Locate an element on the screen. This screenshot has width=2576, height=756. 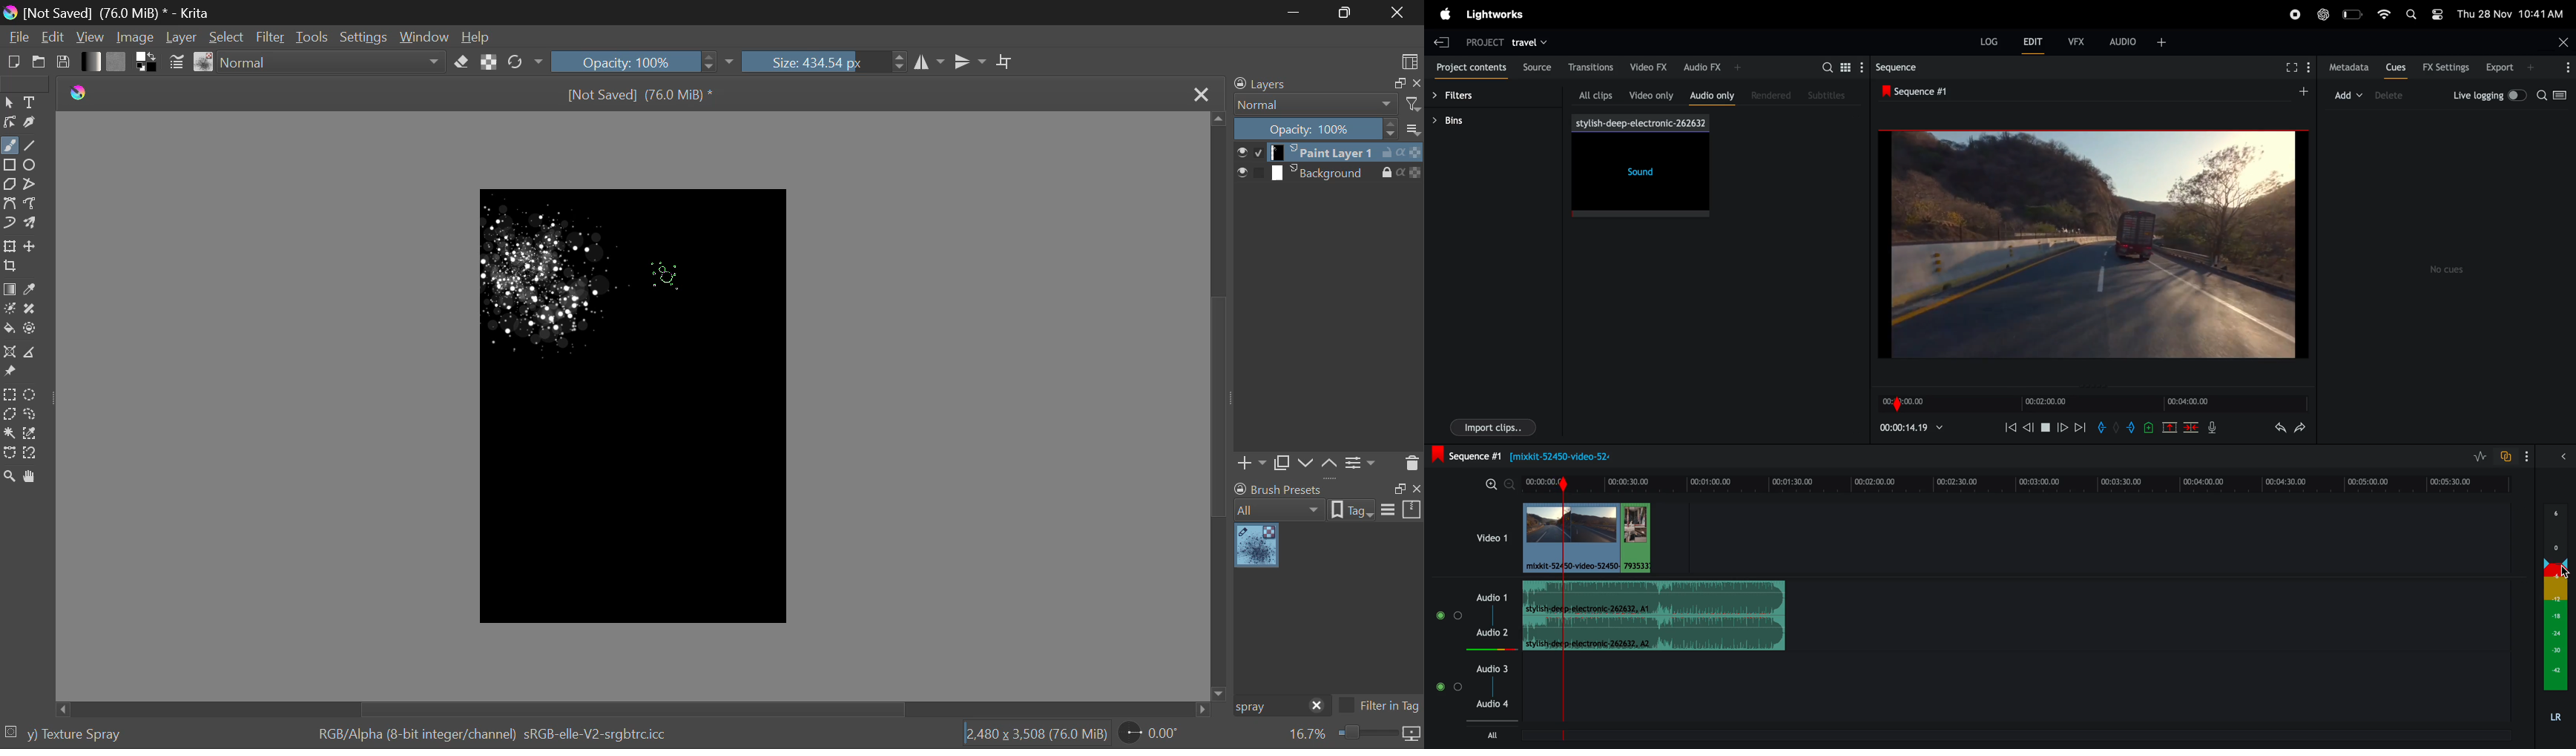
cursor is located at coordinates (2565, 574).